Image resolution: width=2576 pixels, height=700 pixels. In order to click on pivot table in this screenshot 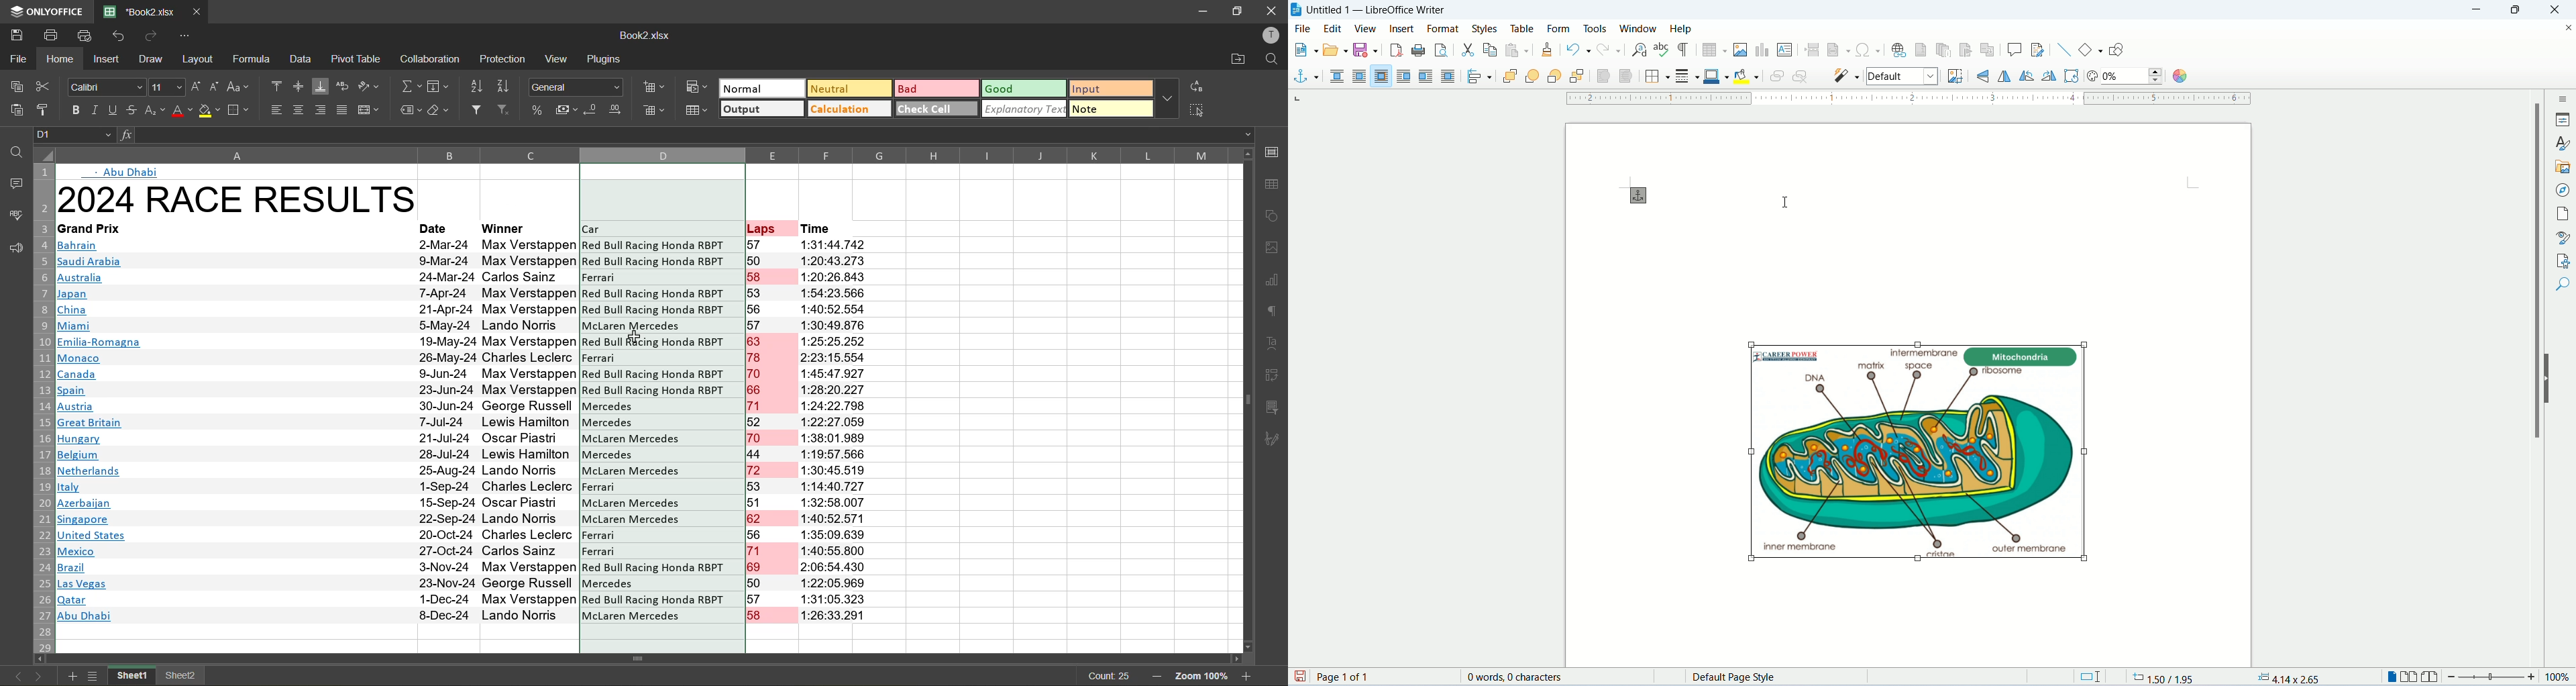, I will do `click(357, 59)`.